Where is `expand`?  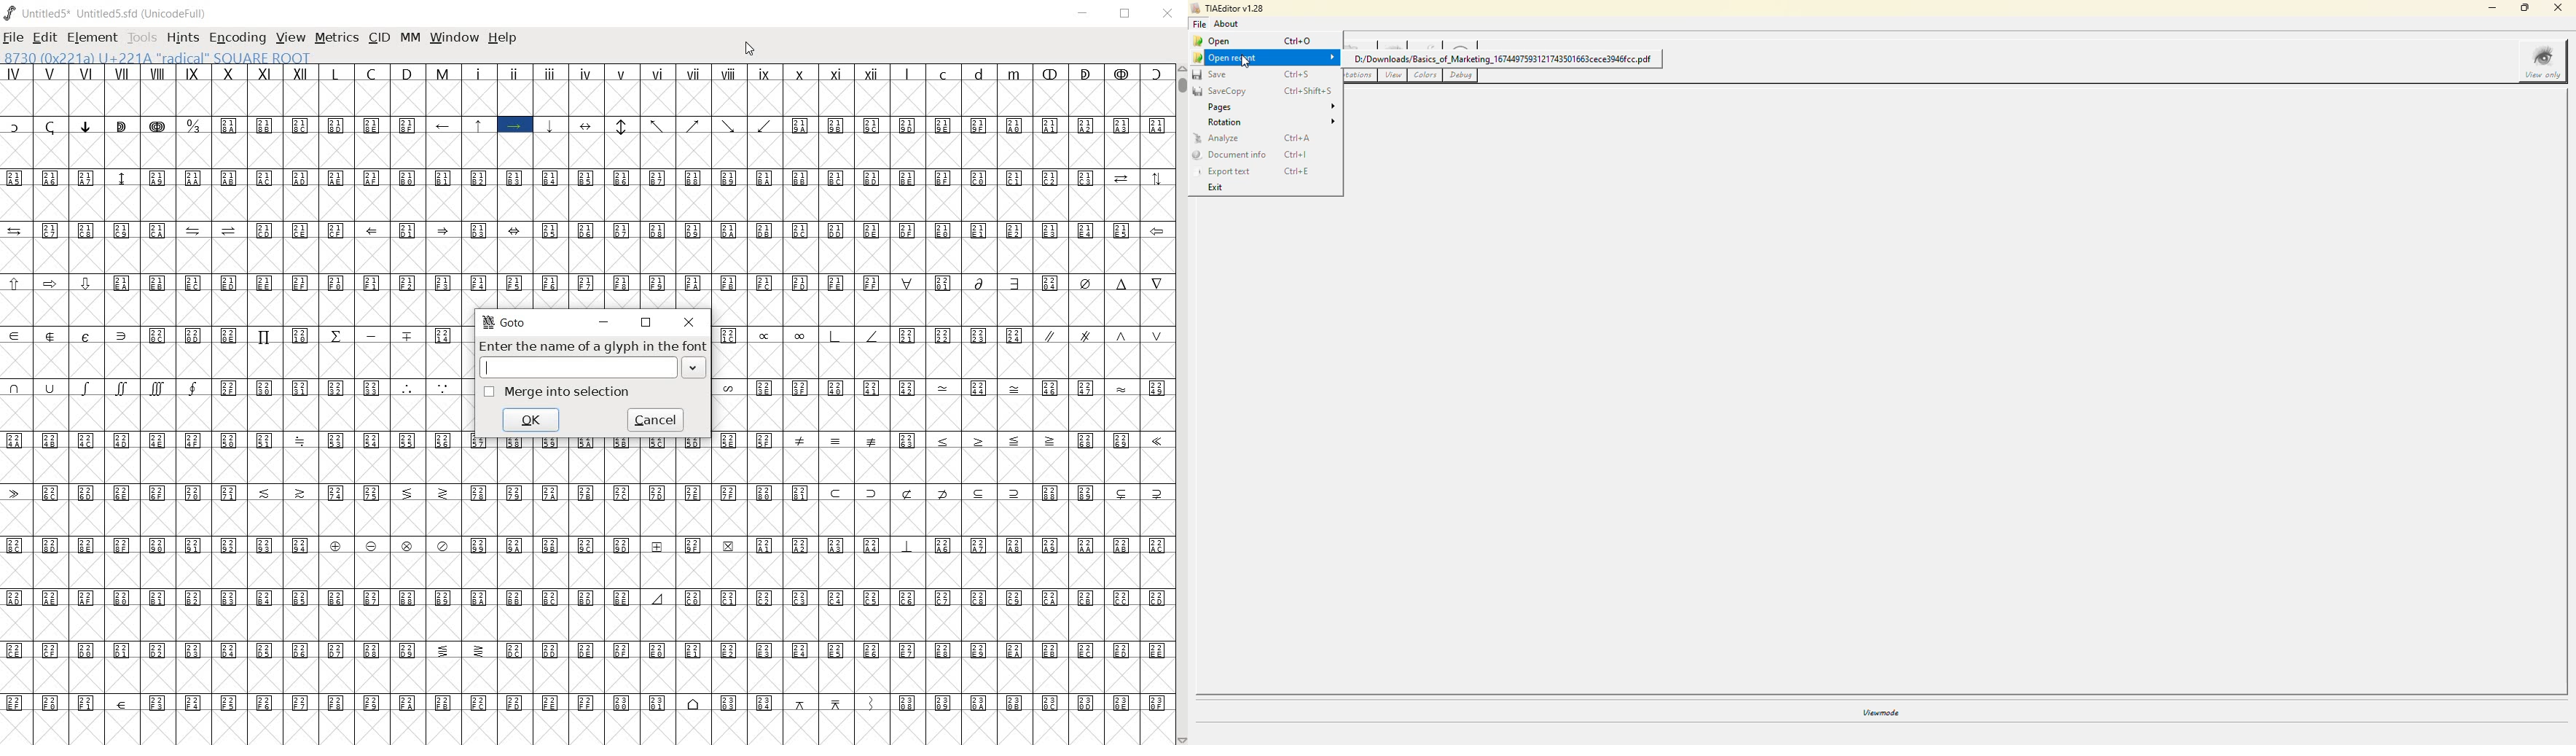 expand is located at coordinates (1334, 106).